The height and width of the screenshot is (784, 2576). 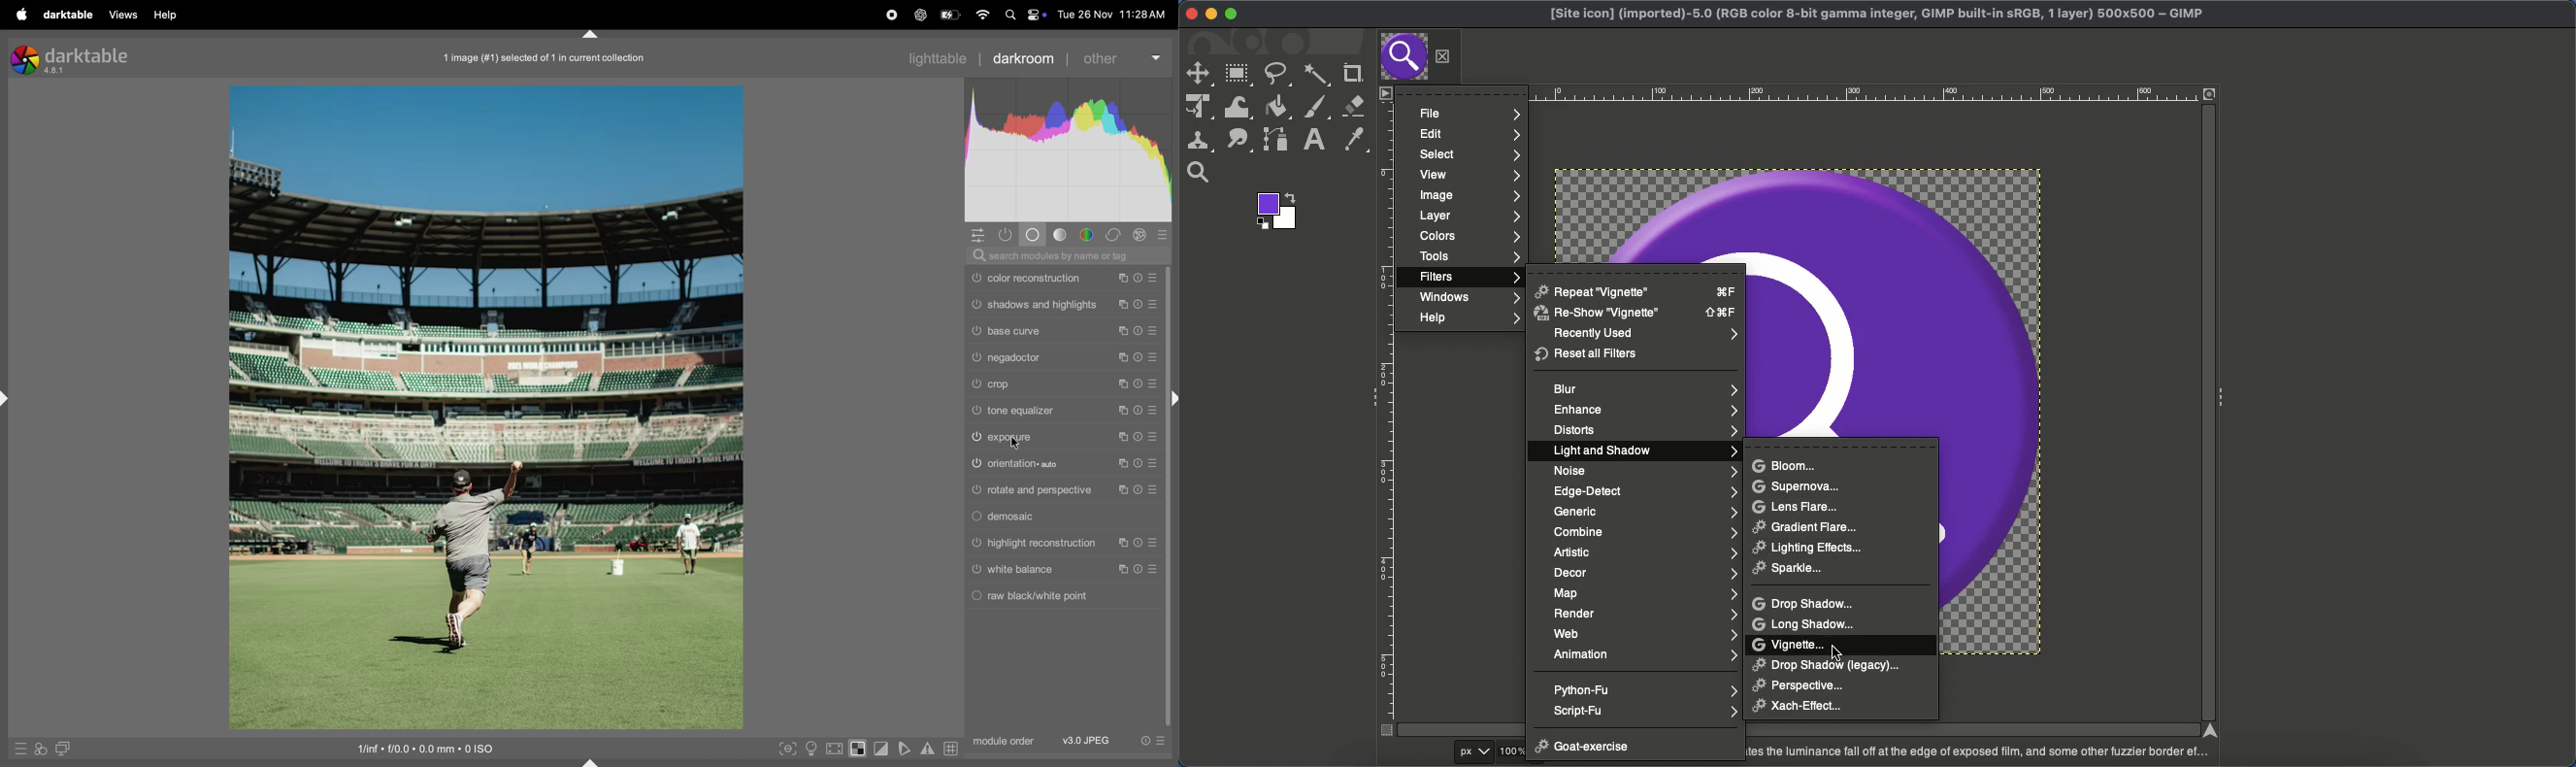 What do you see at coordinates (1635, 313) in the screenshot?
I see `Reshow vignette` at bounding box center [1635, 313].